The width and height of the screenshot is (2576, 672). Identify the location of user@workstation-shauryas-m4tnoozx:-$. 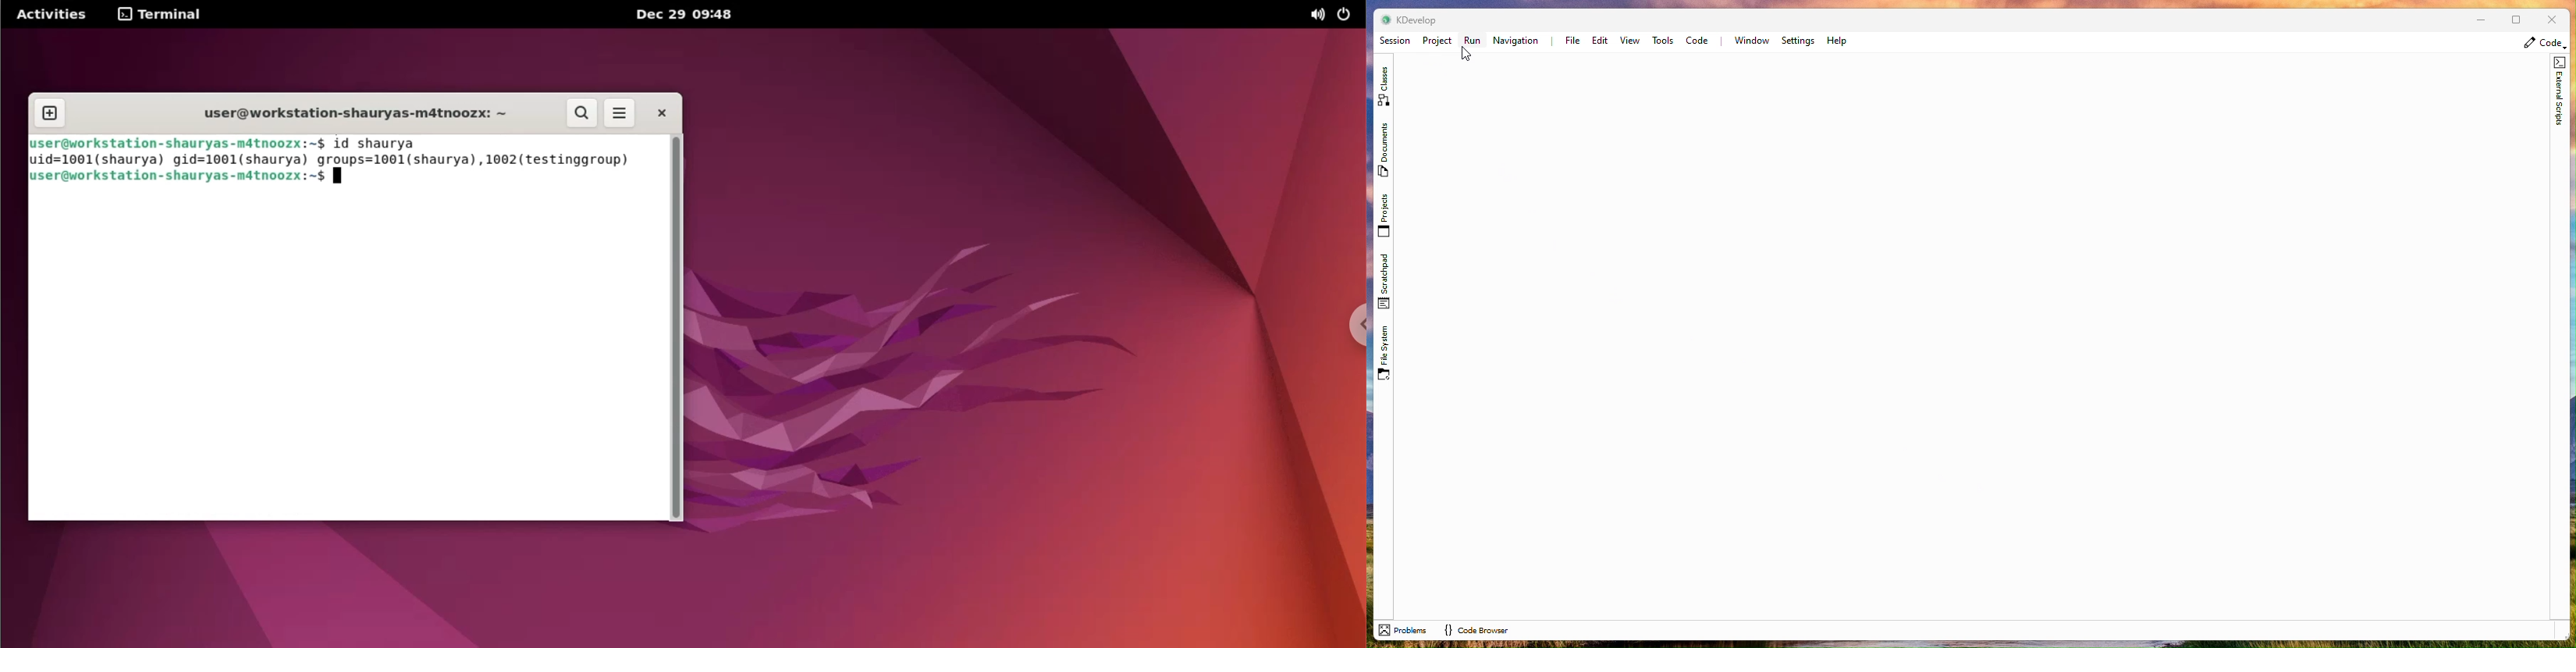
(178, 142).